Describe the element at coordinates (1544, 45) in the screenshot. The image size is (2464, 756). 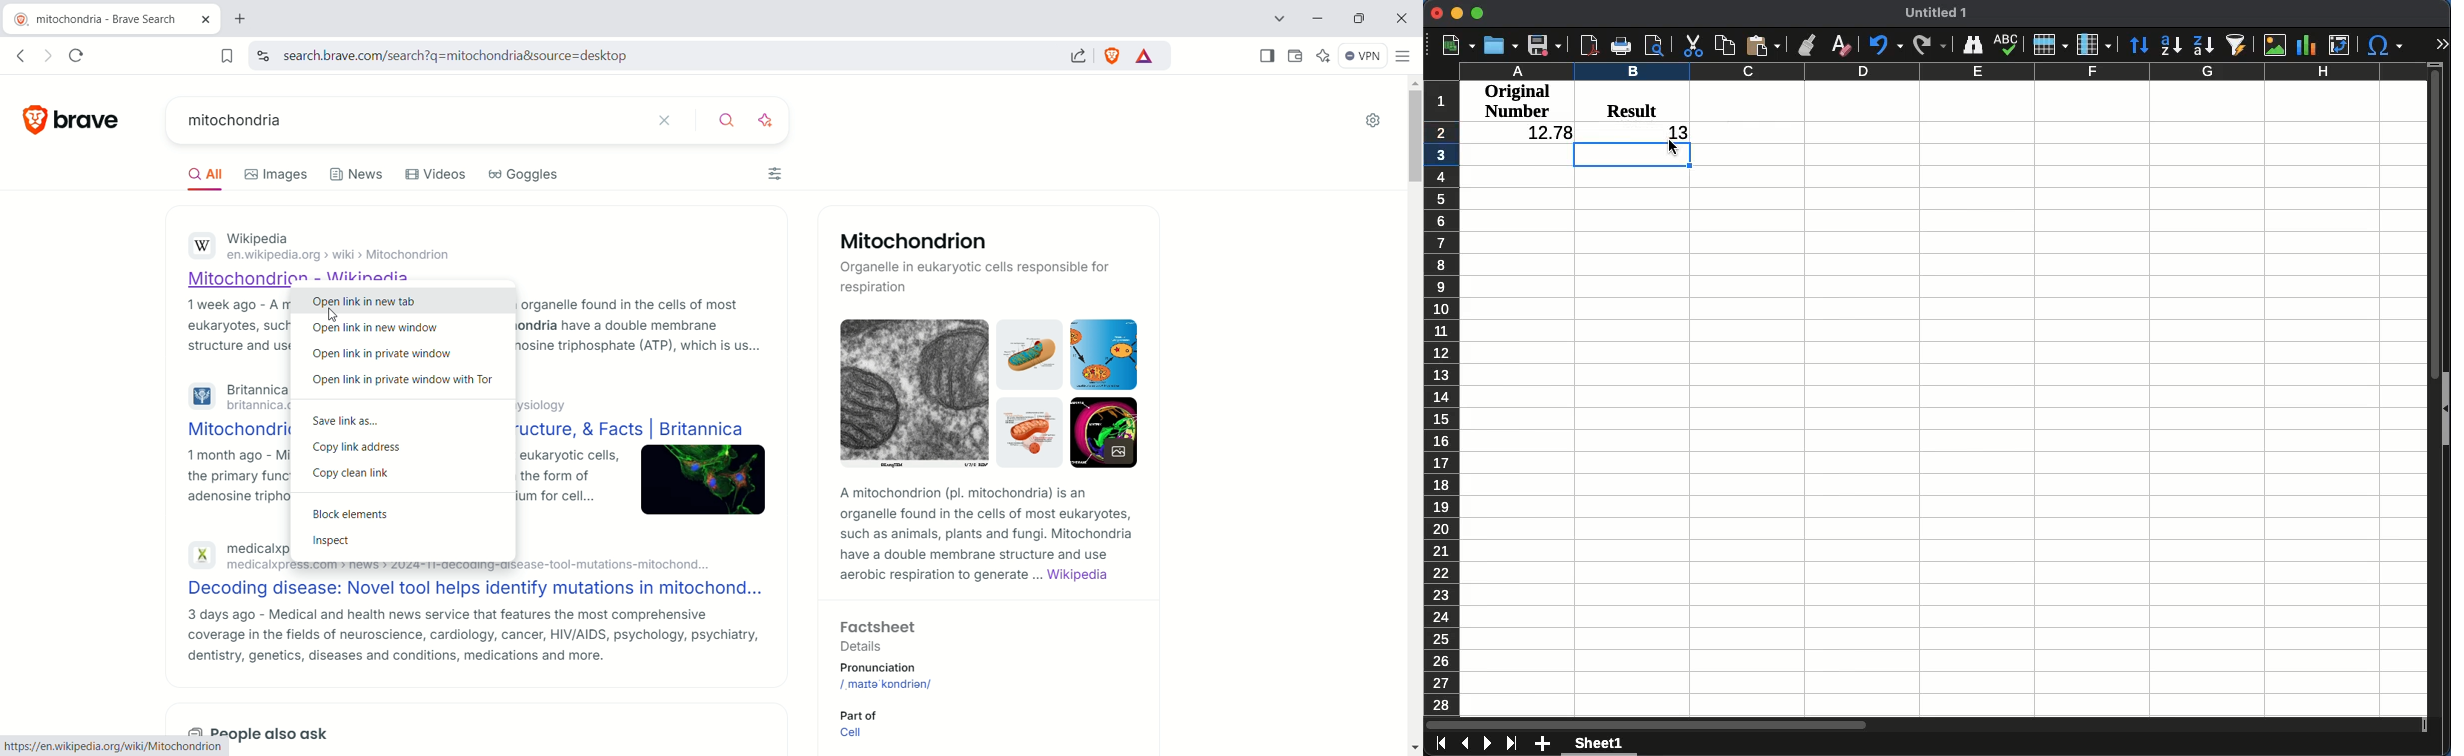
I see `save` at that location.